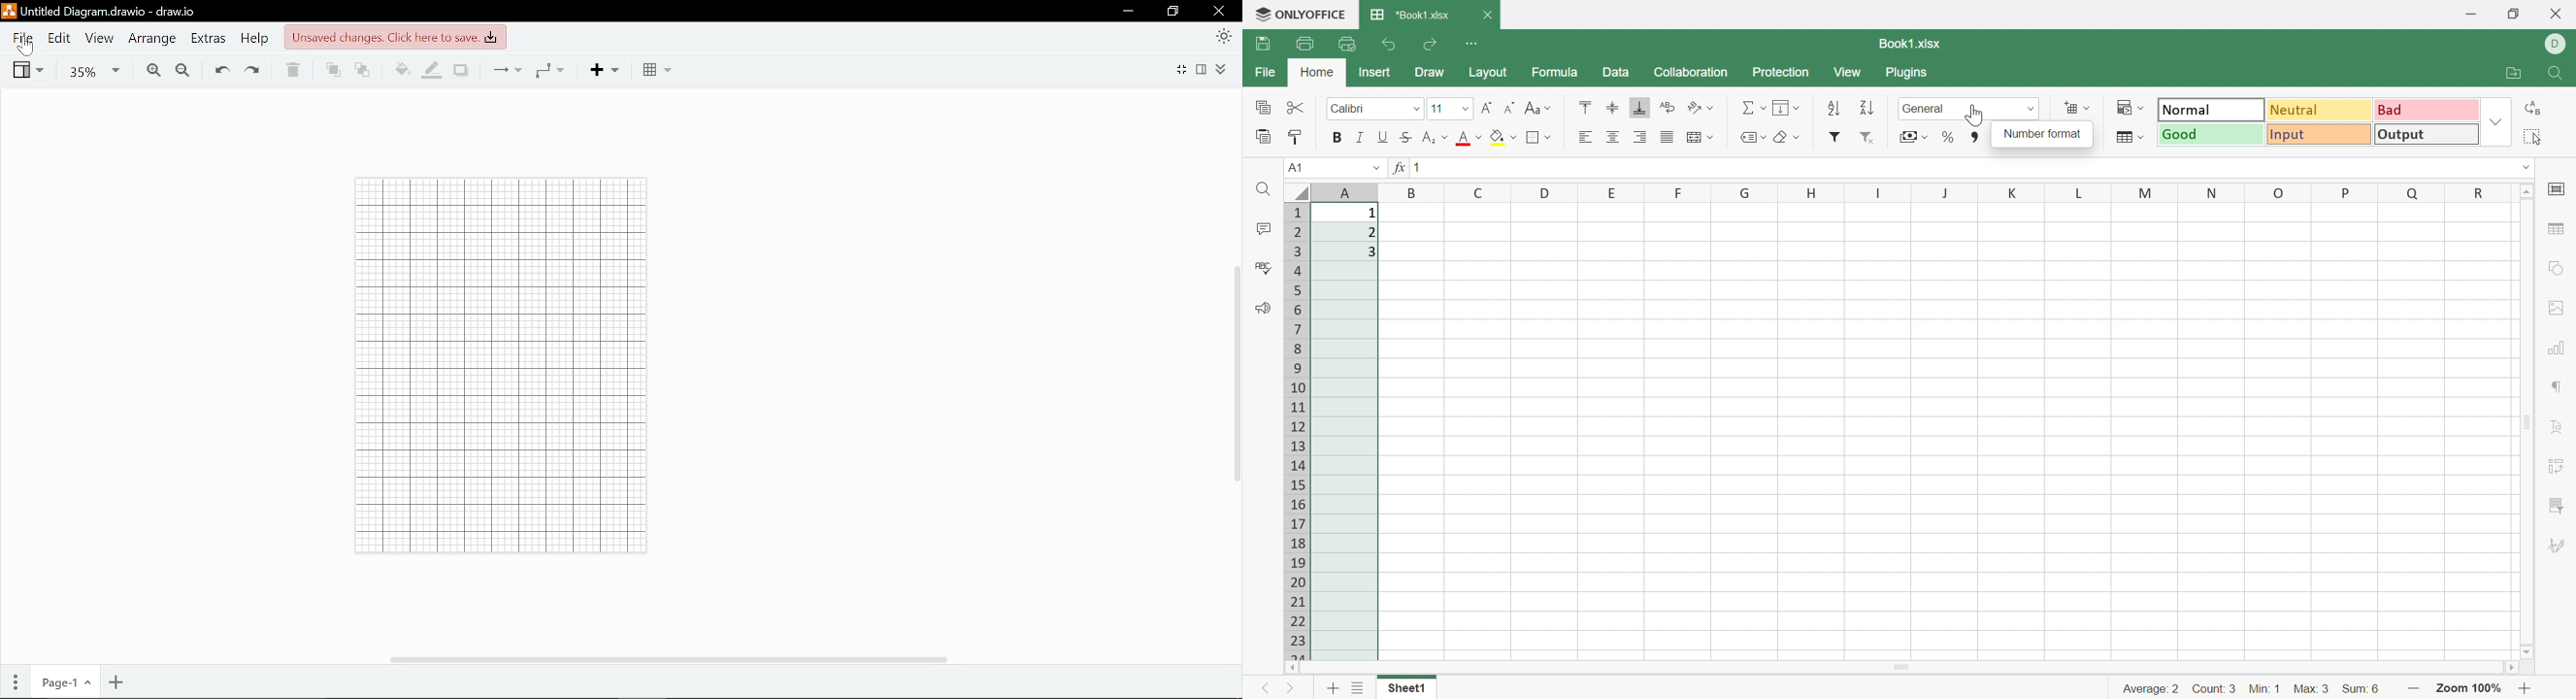 This screenshot has height=700, width=2576. What do you see at coordinates (209, 38) in the screenshot?
I see `extras` at bounding box center [209, 38].